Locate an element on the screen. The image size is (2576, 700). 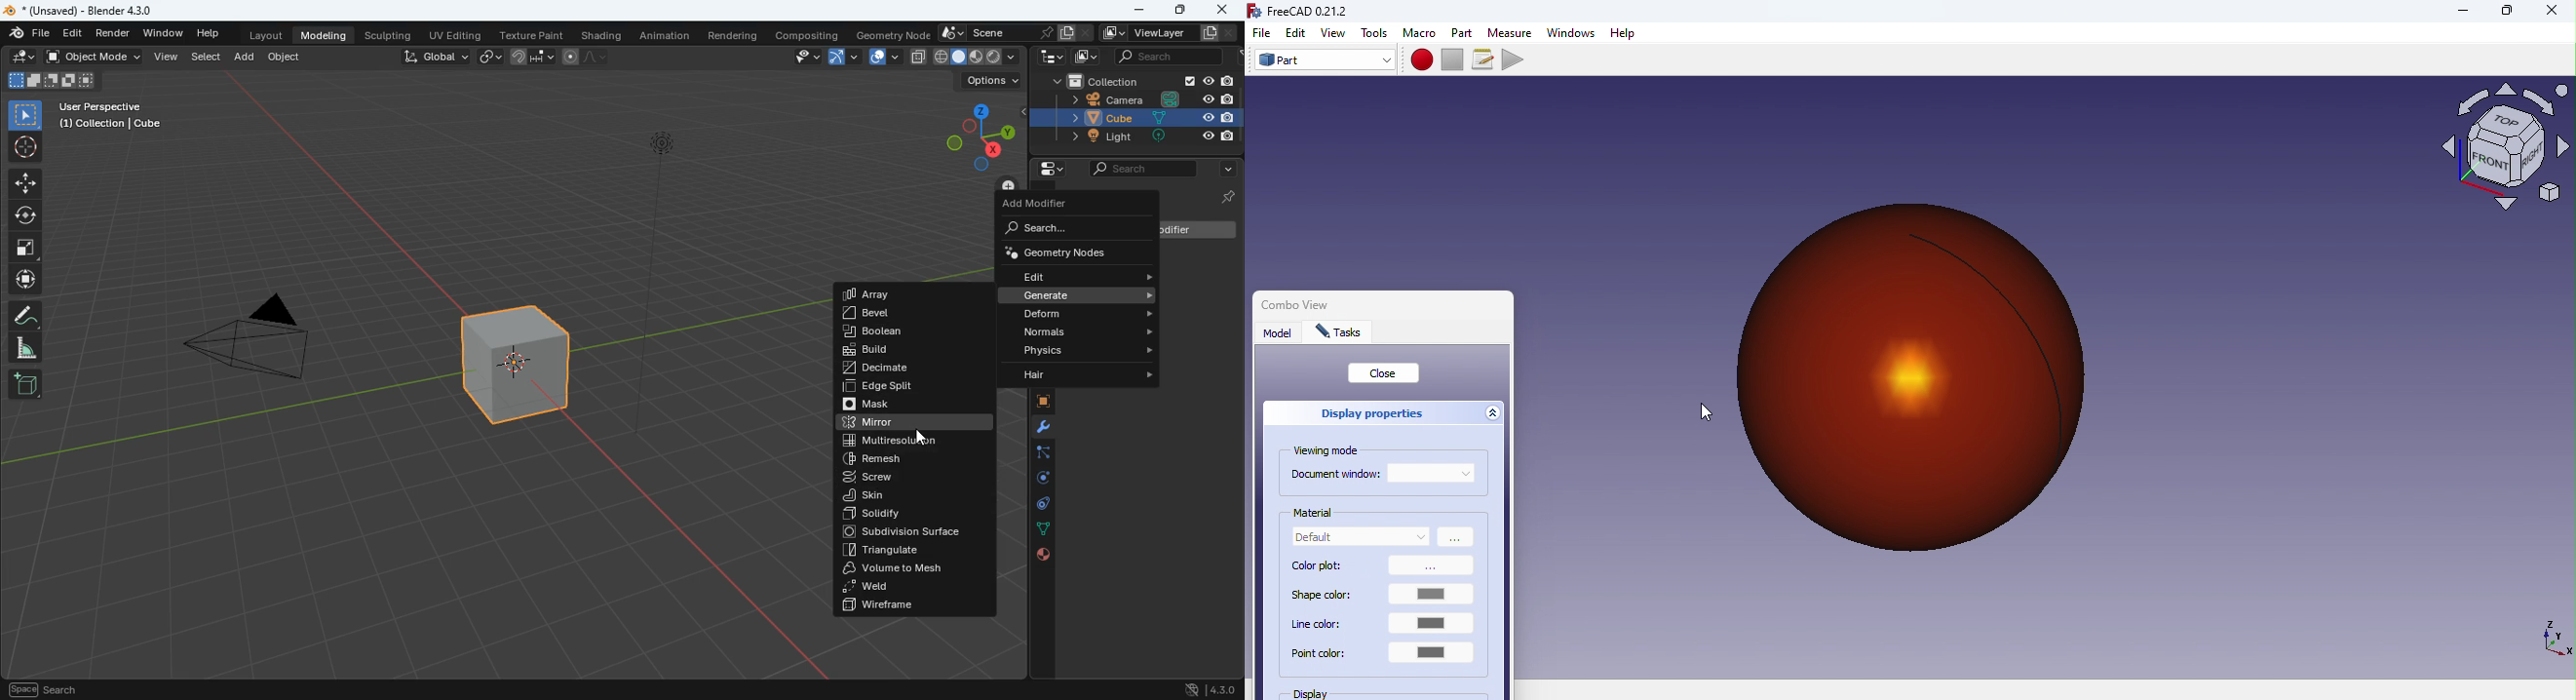
decimate is located at coordinates (912, 367).